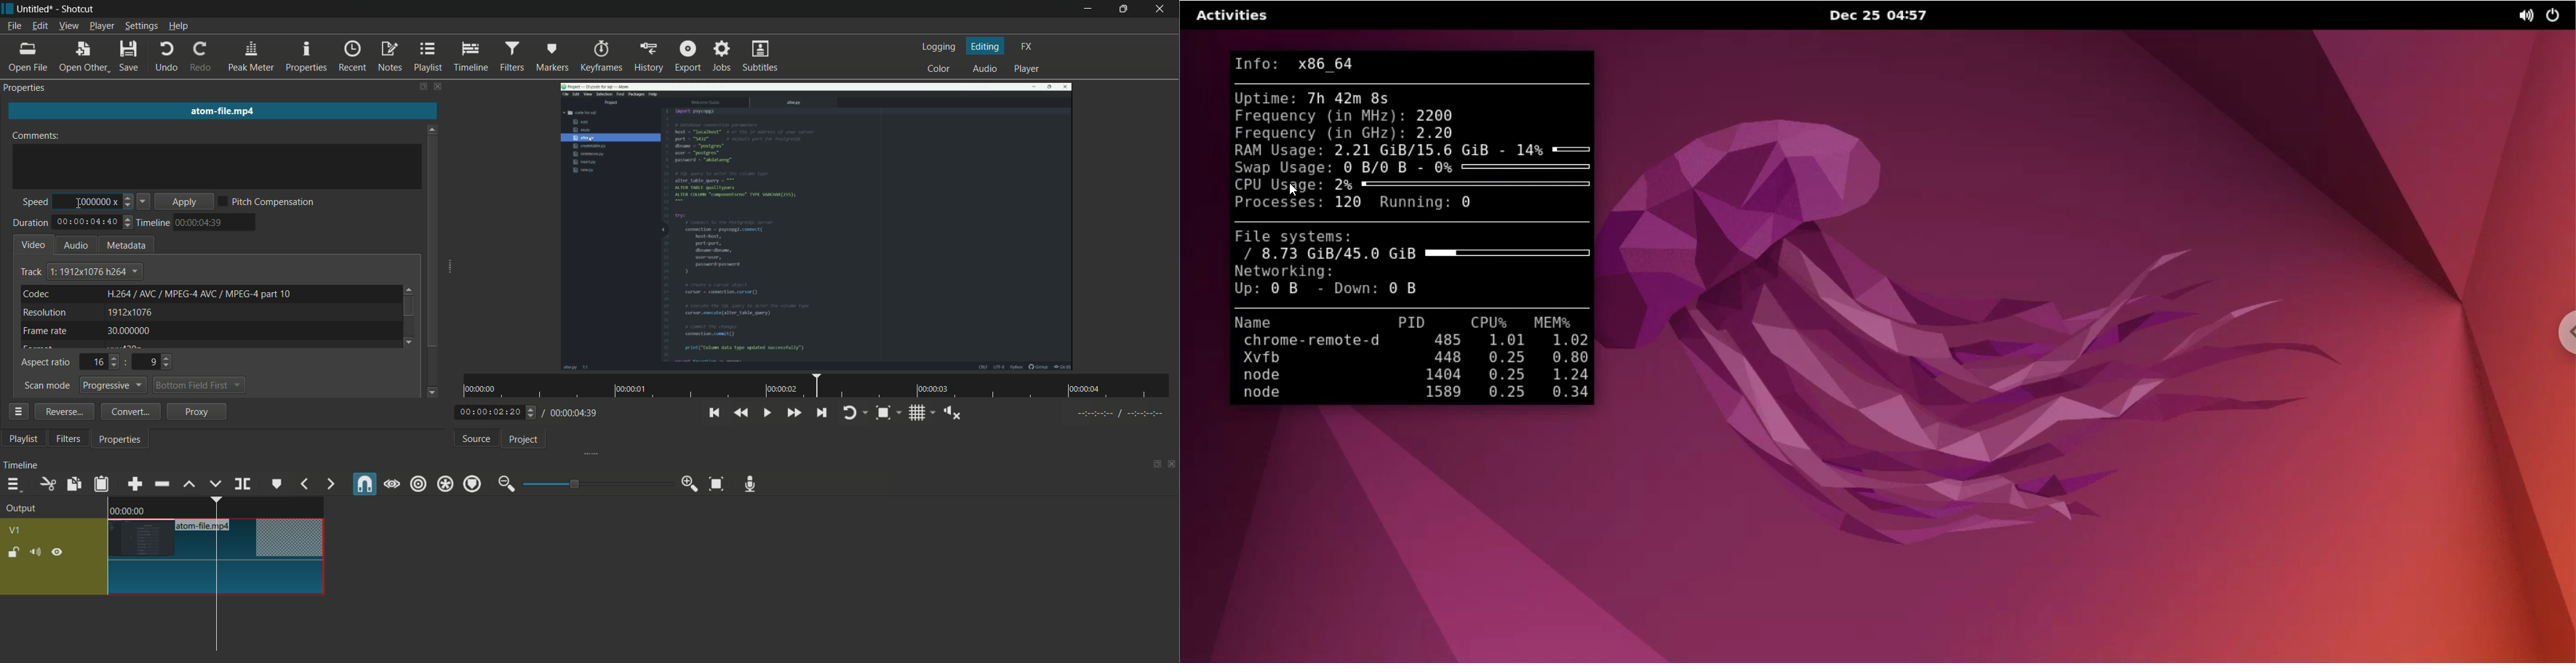  I want to click on minimize, so click(1090, 9).